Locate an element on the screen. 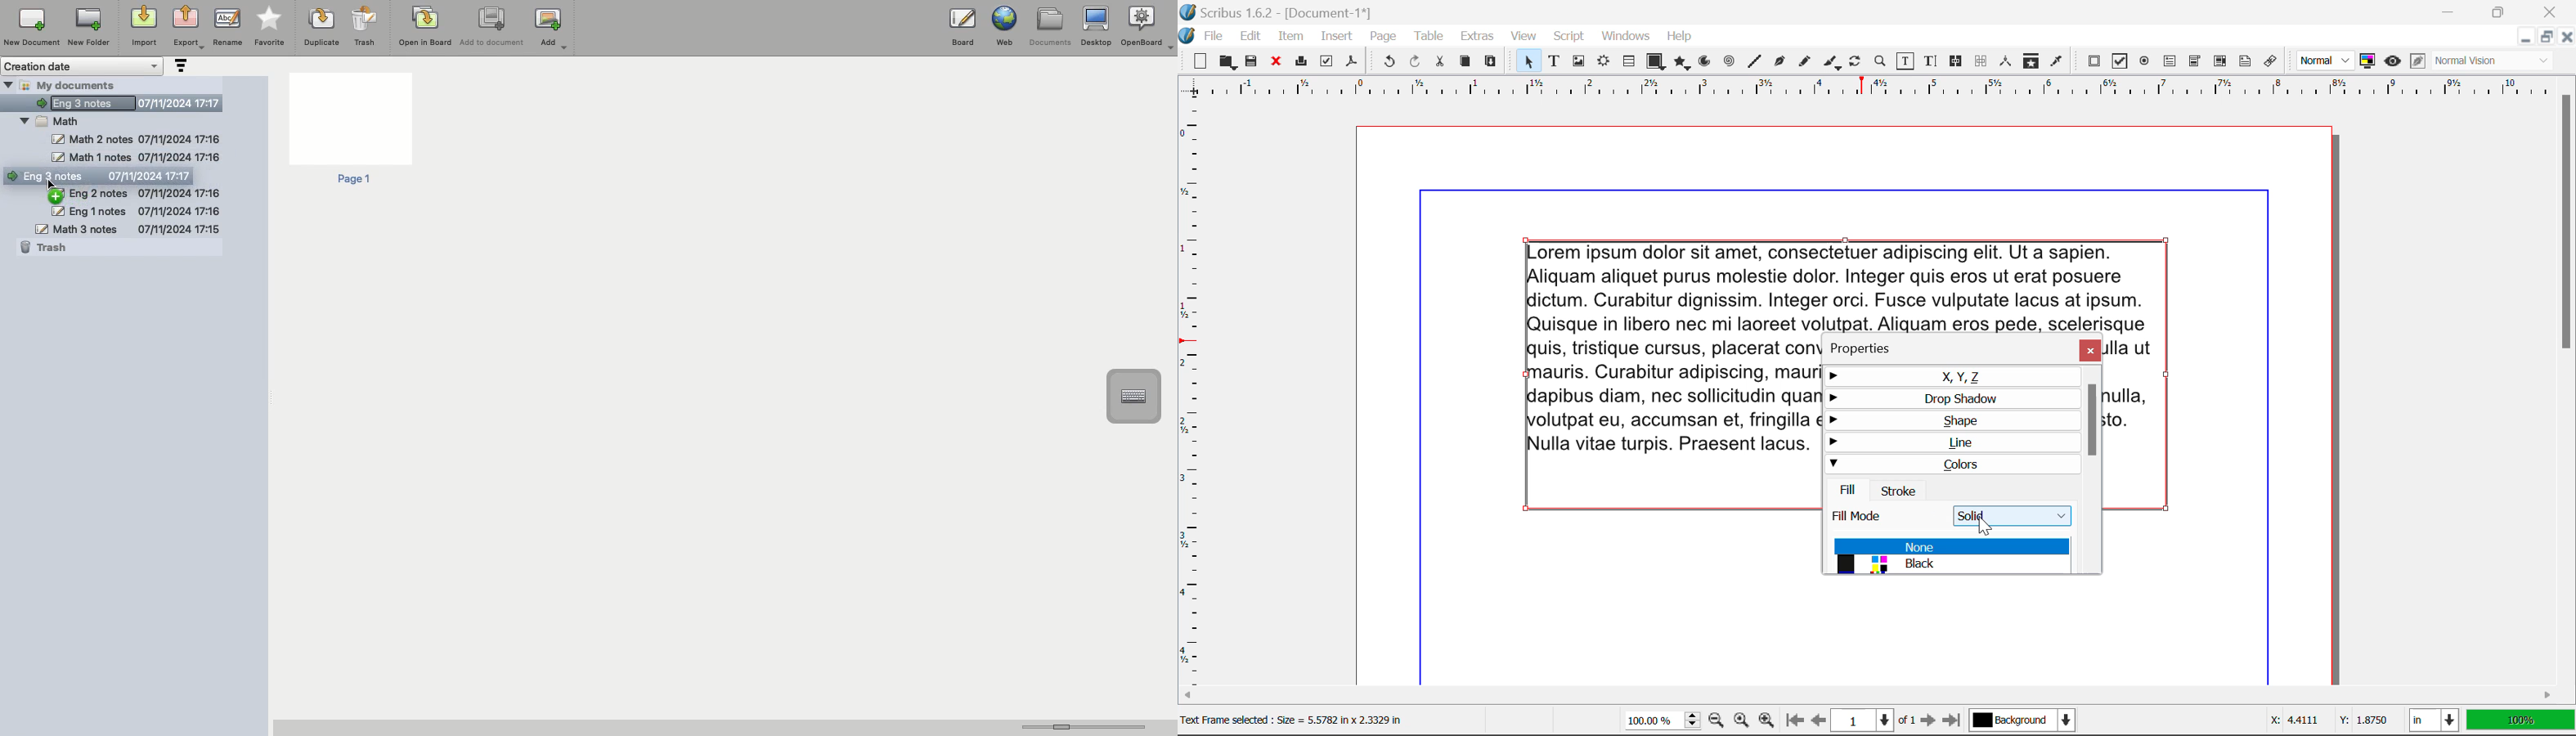  Arcs is located at coordinates (1707, 65).